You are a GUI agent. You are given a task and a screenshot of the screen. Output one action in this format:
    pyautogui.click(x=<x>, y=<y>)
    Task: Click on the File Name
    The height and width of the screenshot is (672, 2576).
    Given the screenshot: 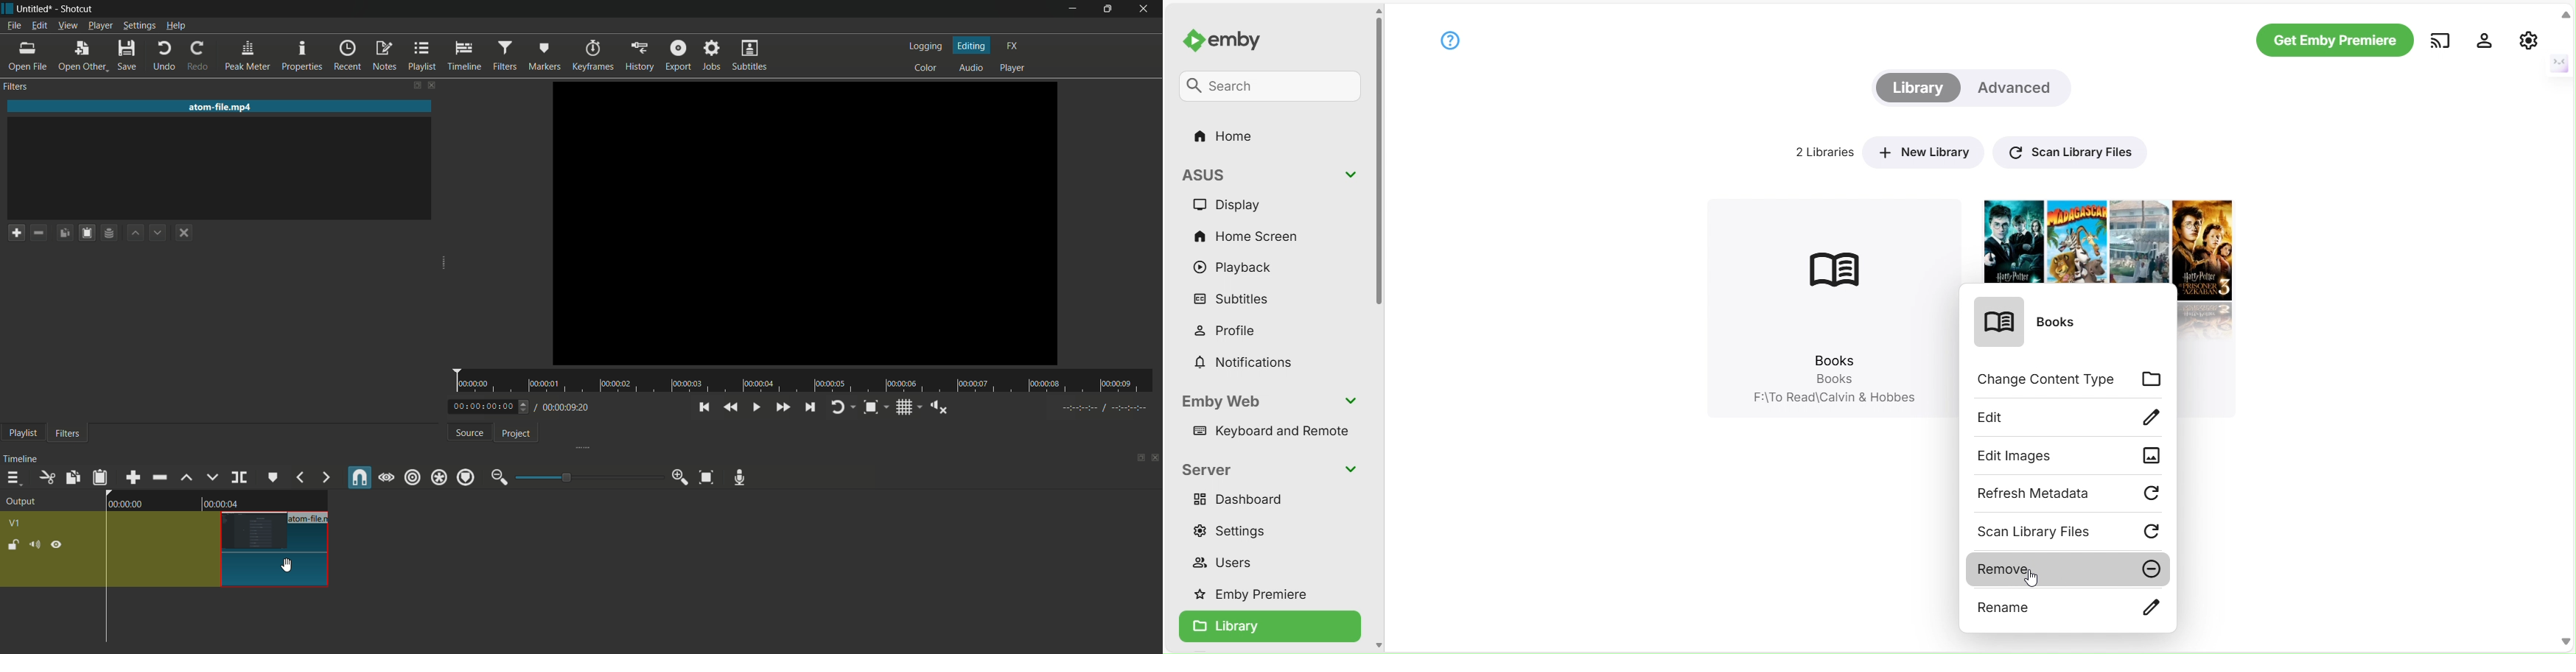 What is the action you would take?
    pyautogui.click(x=311, y=516)
    